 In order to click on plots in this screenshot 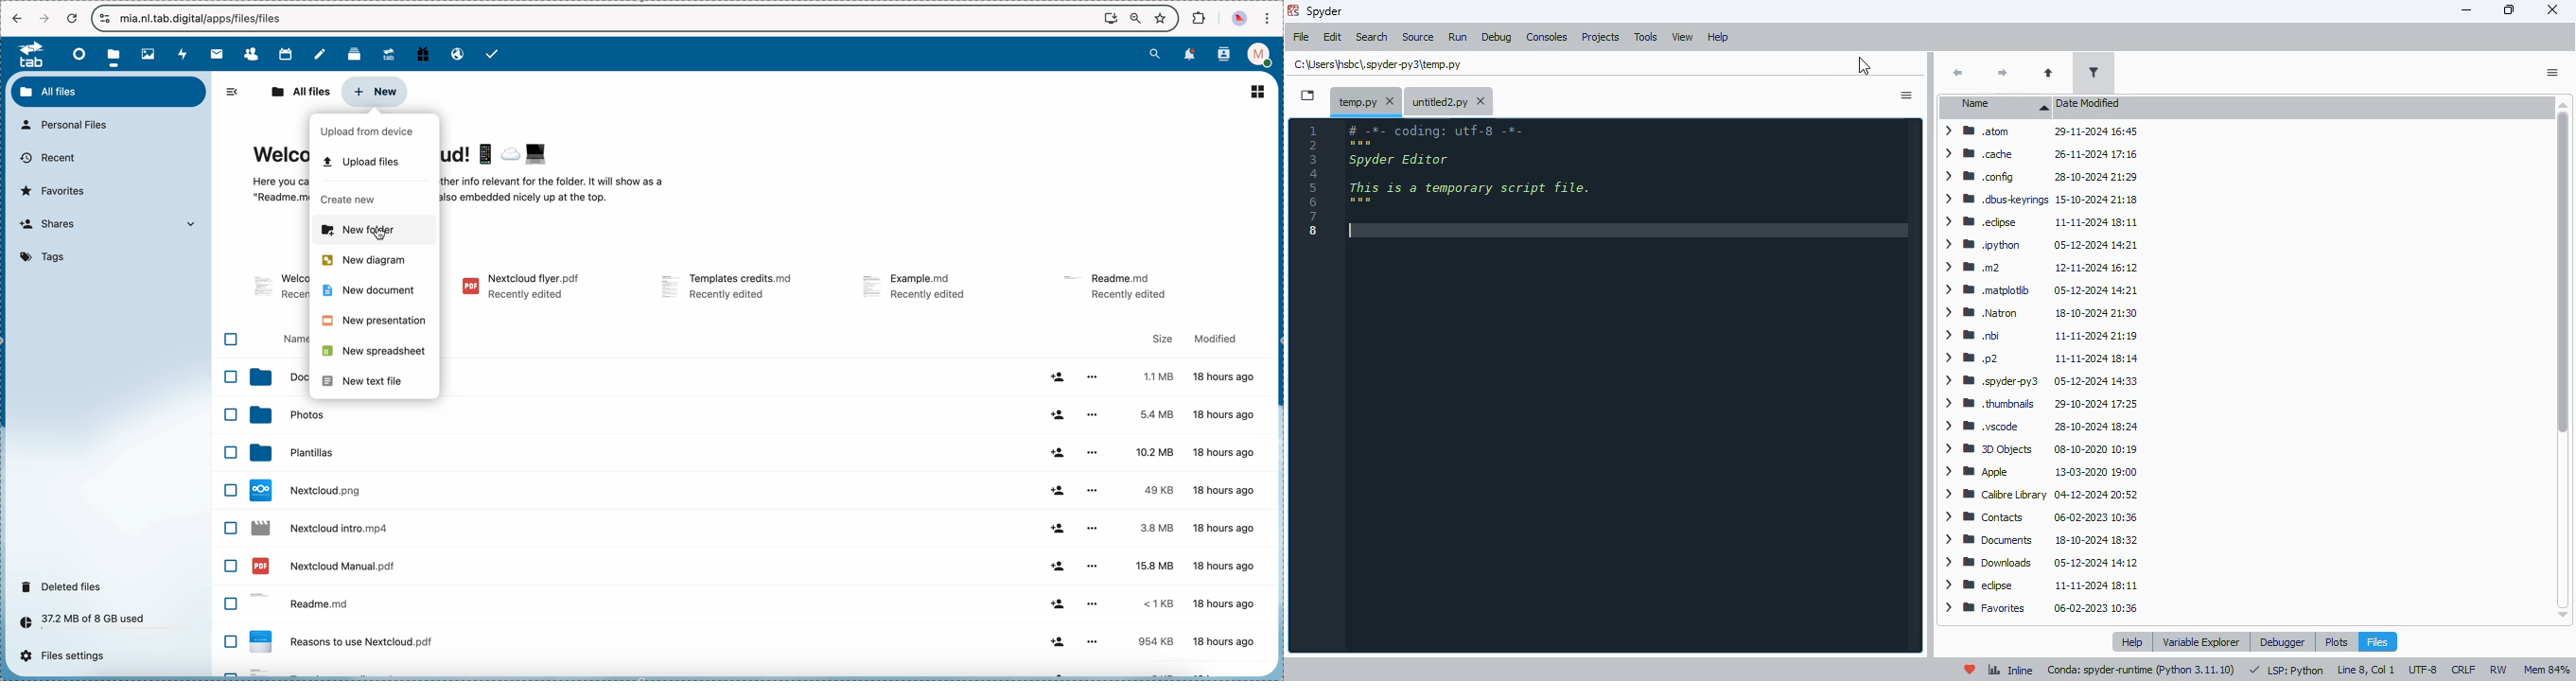, I will do `click(2336, 641)`.